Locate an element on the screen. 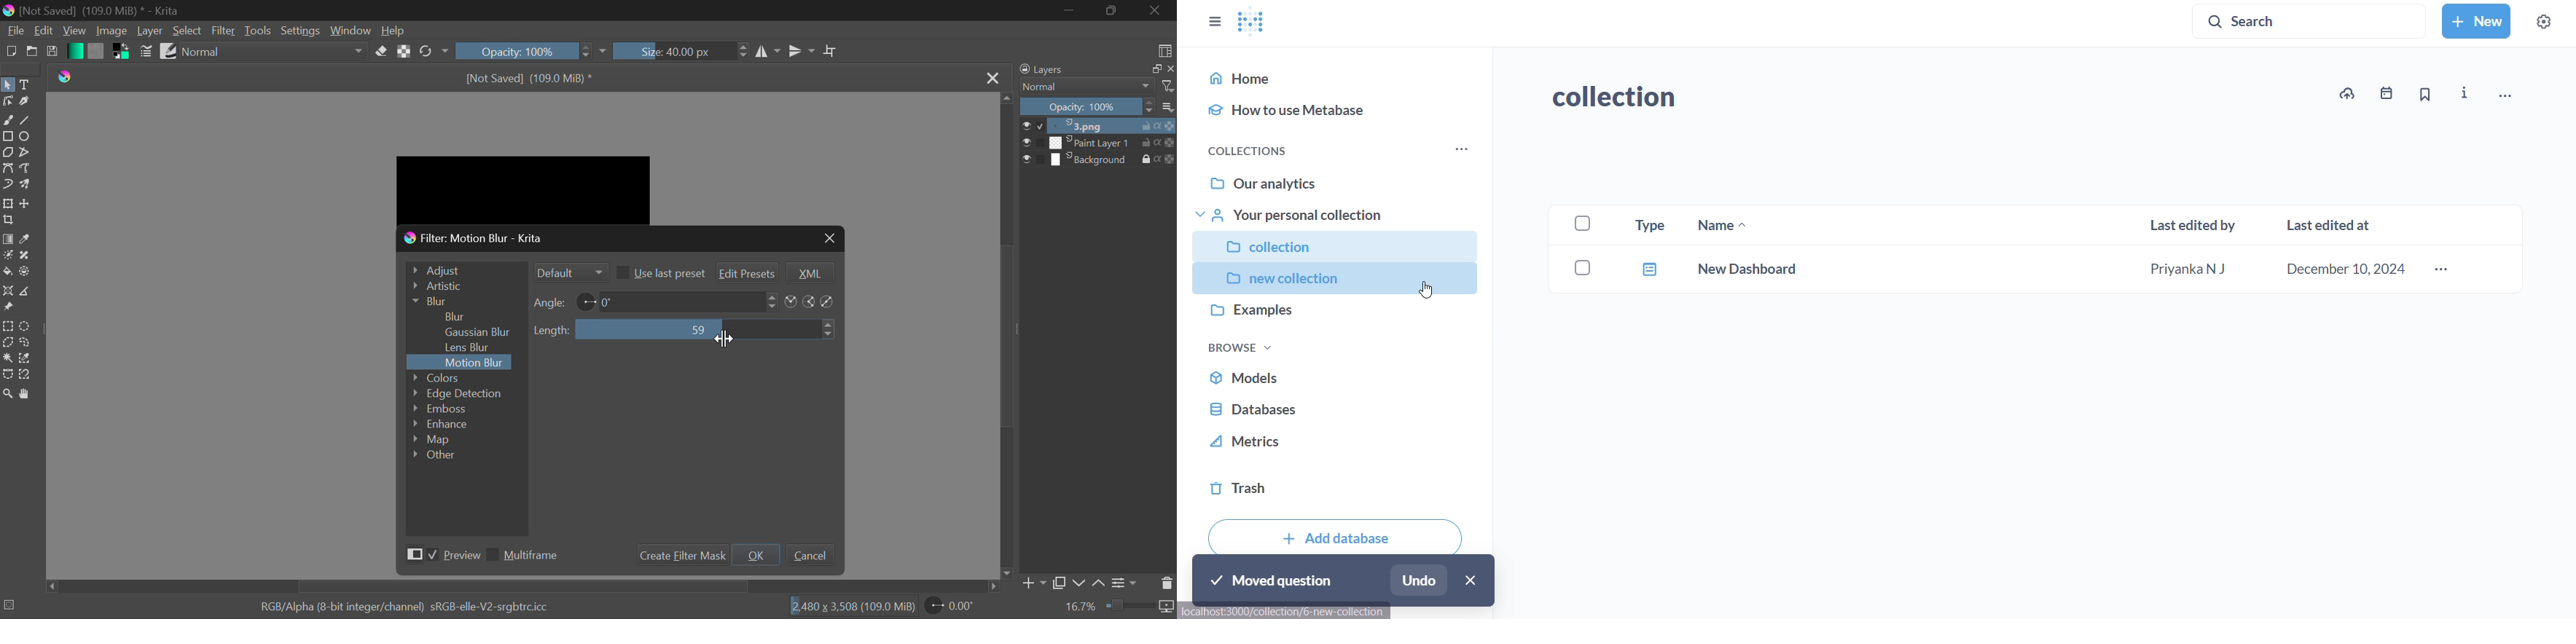  Ellipses is located at coordinates (26, 137).